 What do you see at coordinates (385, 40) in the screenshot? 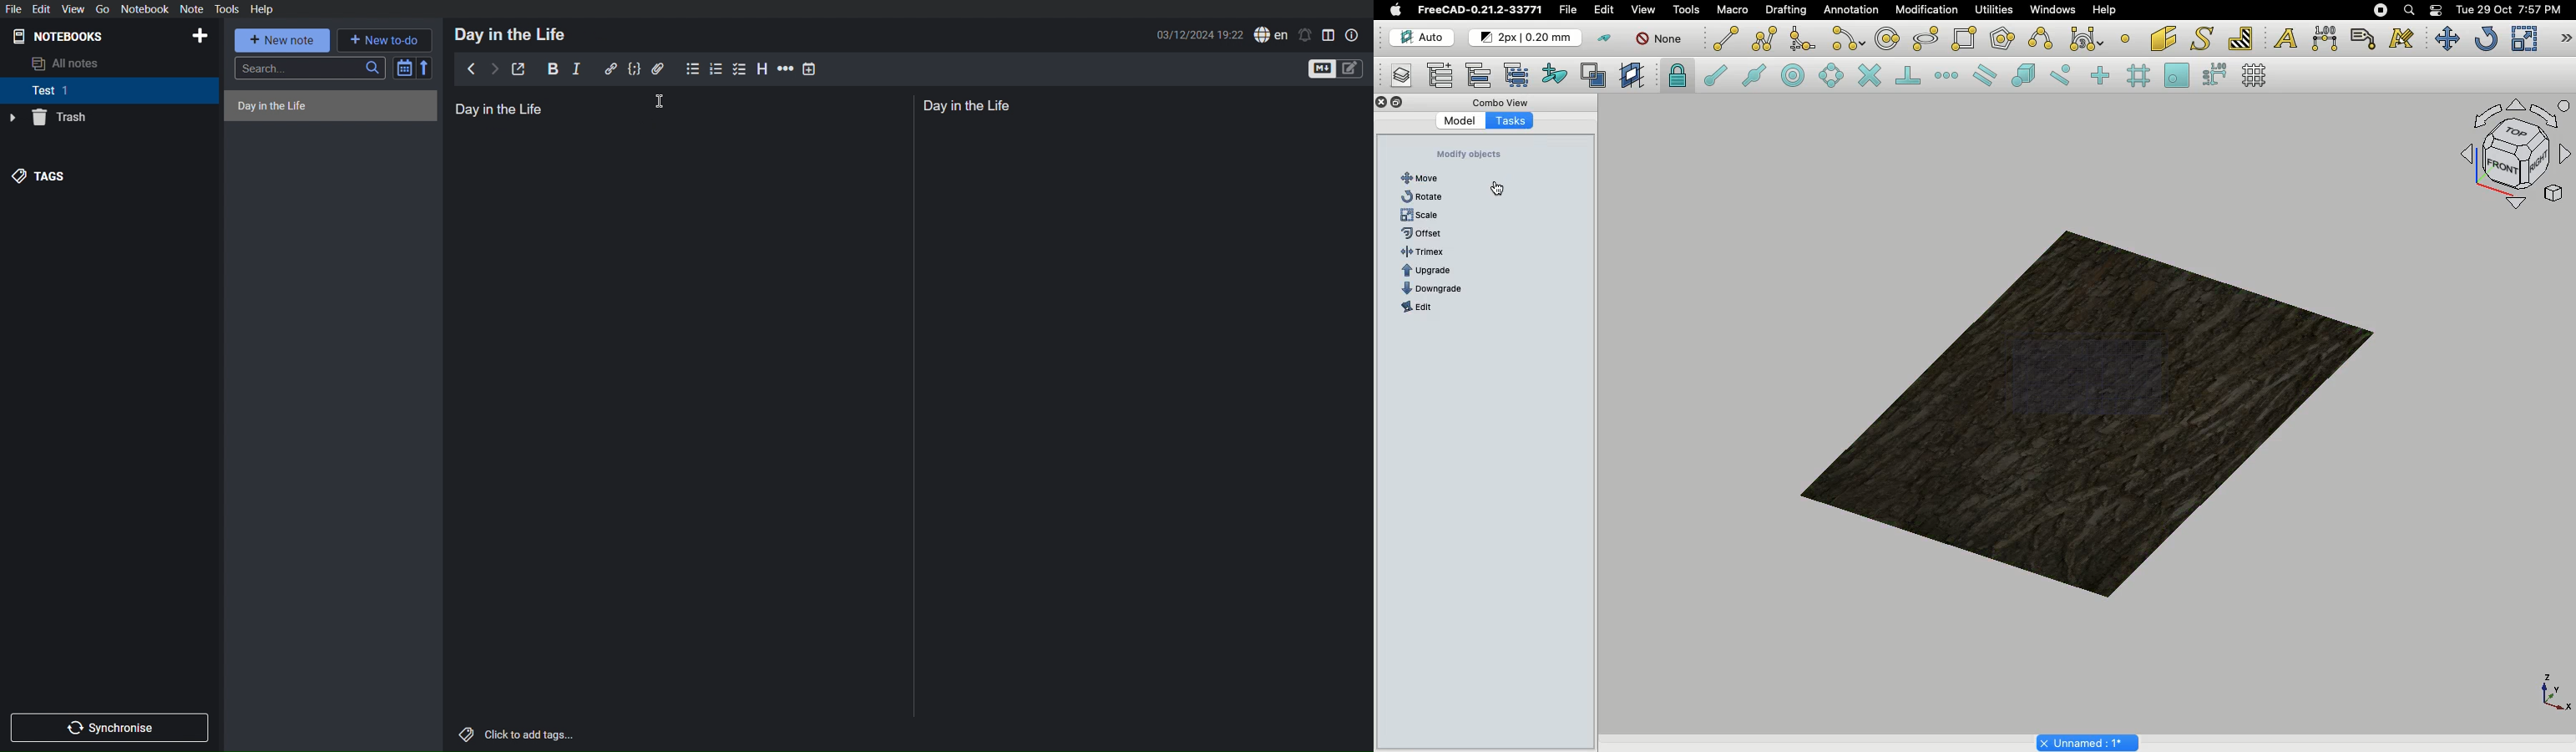
I see `New to-do` at bounding box center [385, 40].